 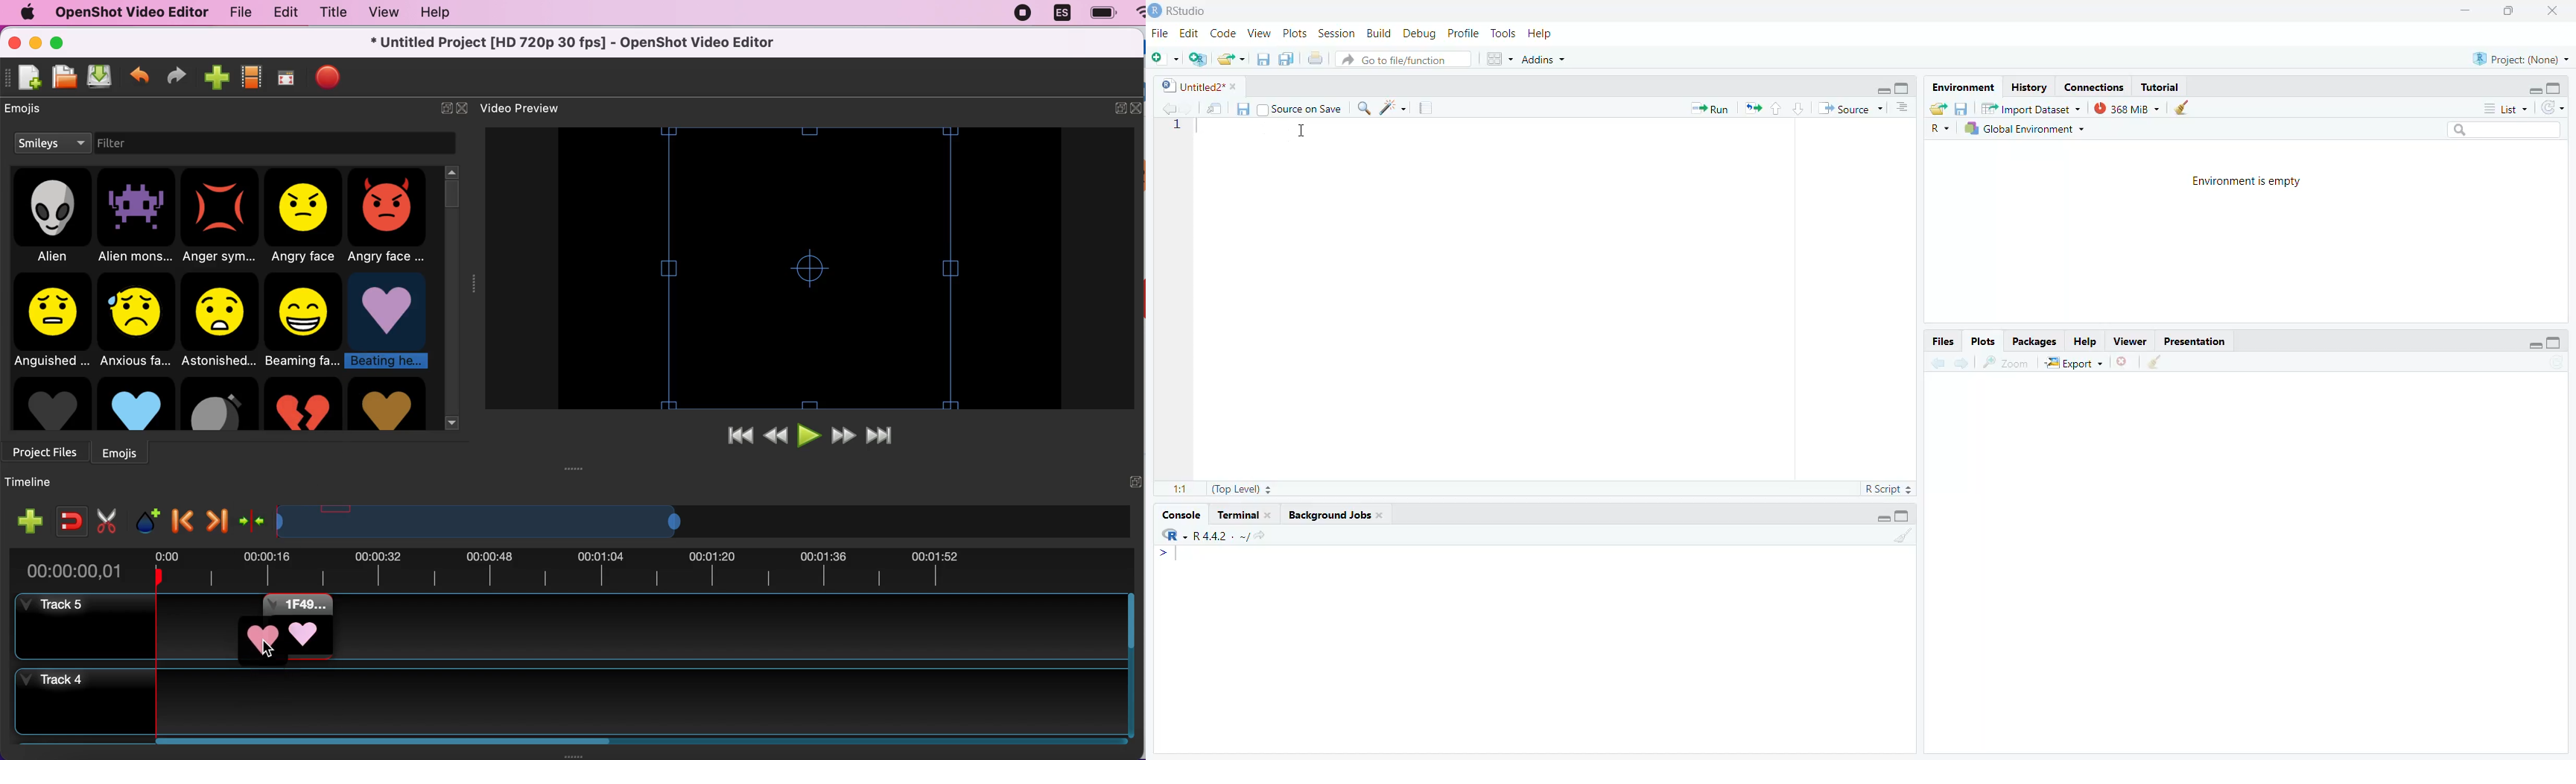 What do you see at coordinates (1181, 9) in the screenshot?
I see `RStudio` at bounding box center [1181, 9].